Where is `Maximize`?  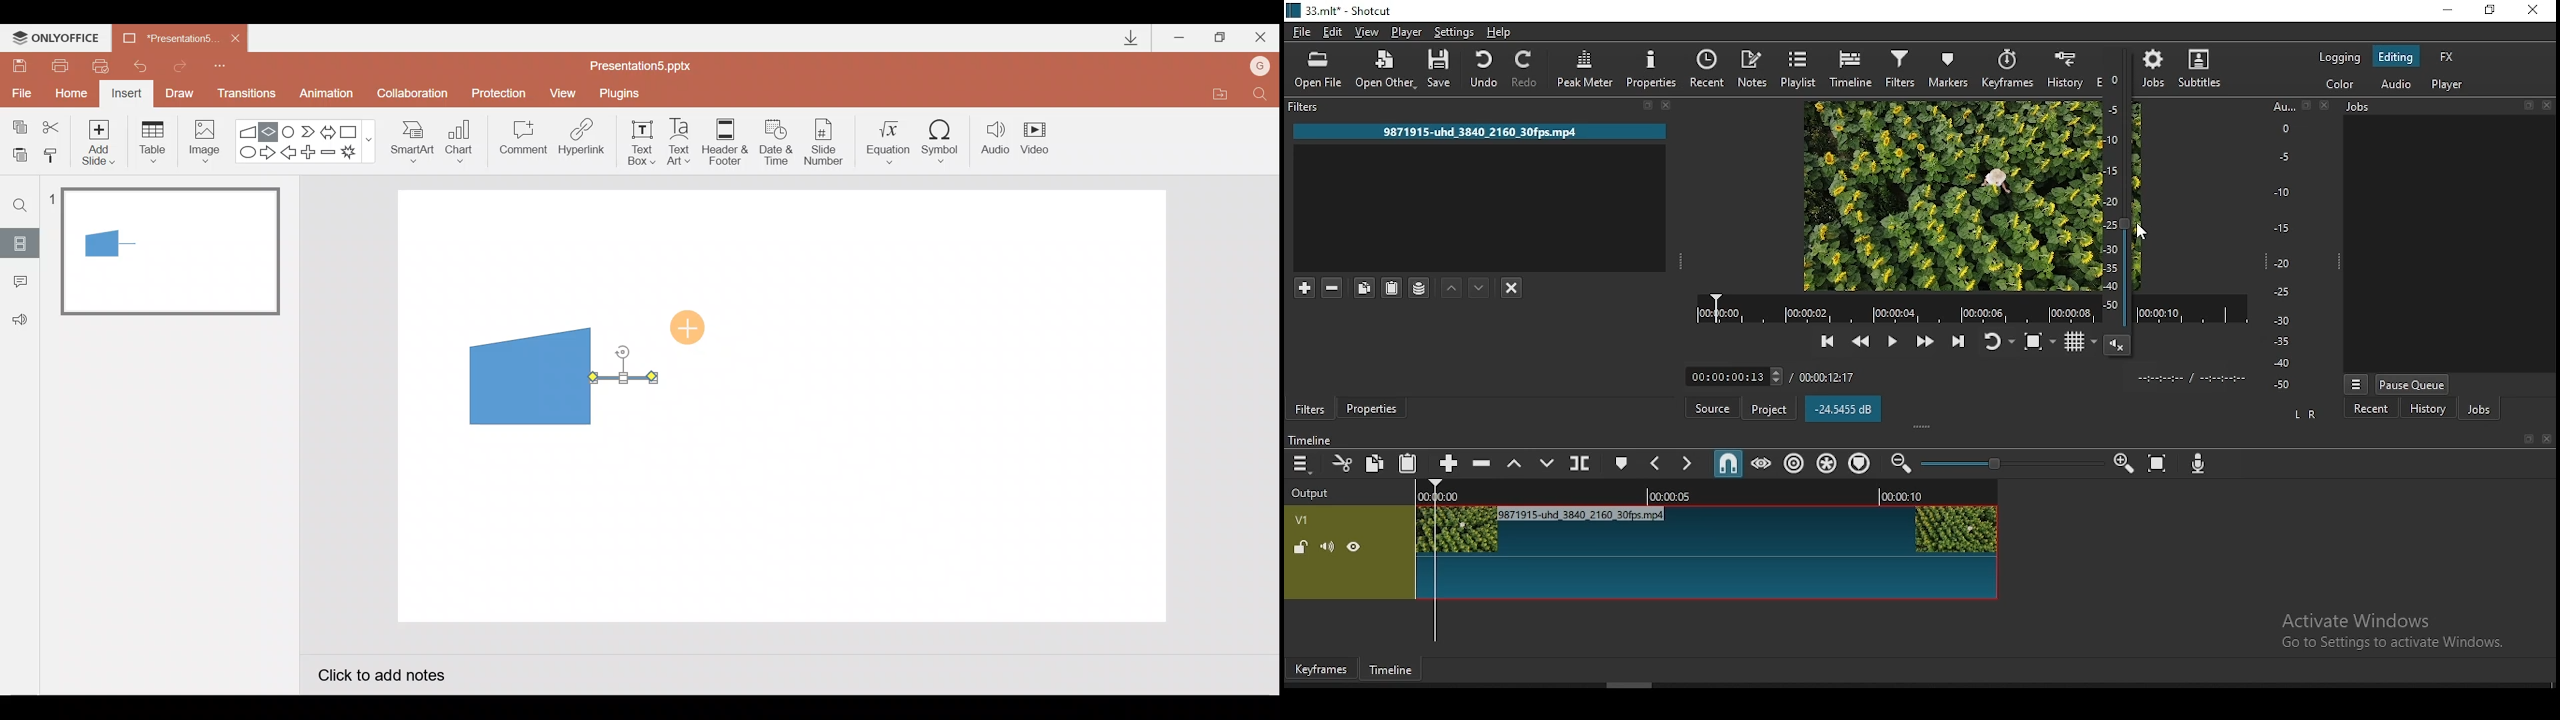 Maximize is located at coordinates (1220, 38).